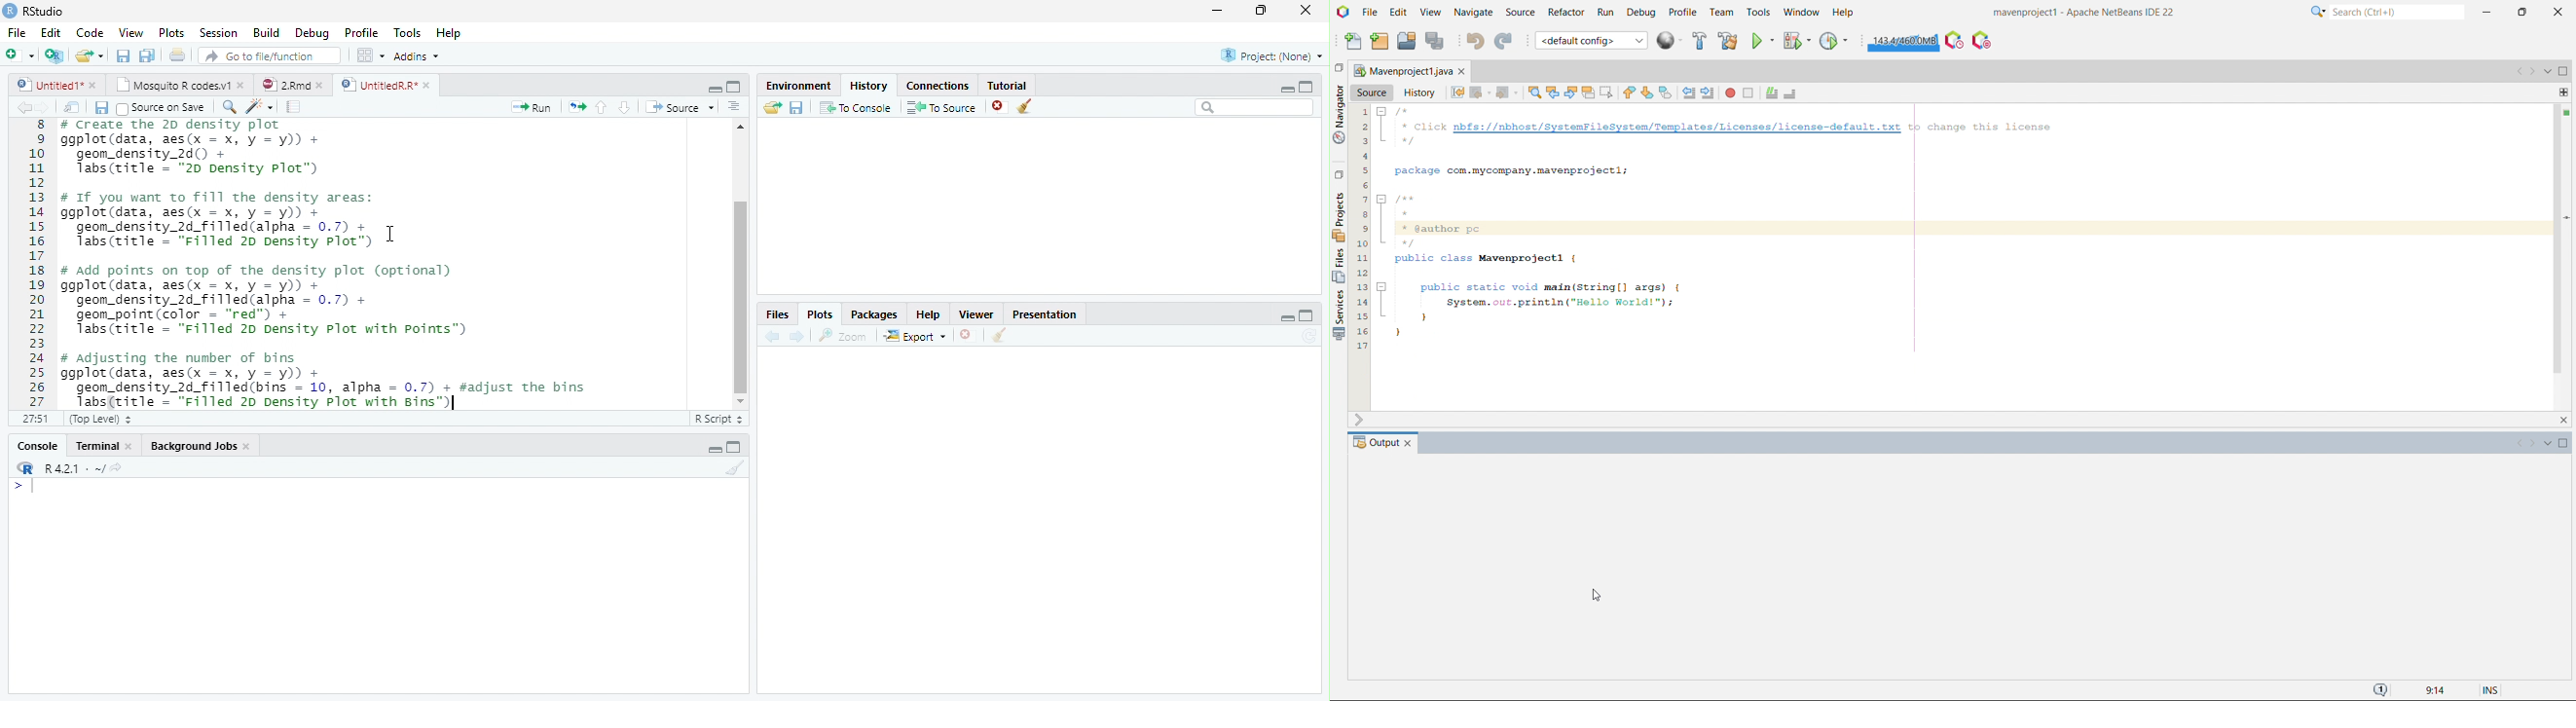 Image resolution: width=2576 pixels, height=728 pixels. I want to click on clear, so click(1025, 107).